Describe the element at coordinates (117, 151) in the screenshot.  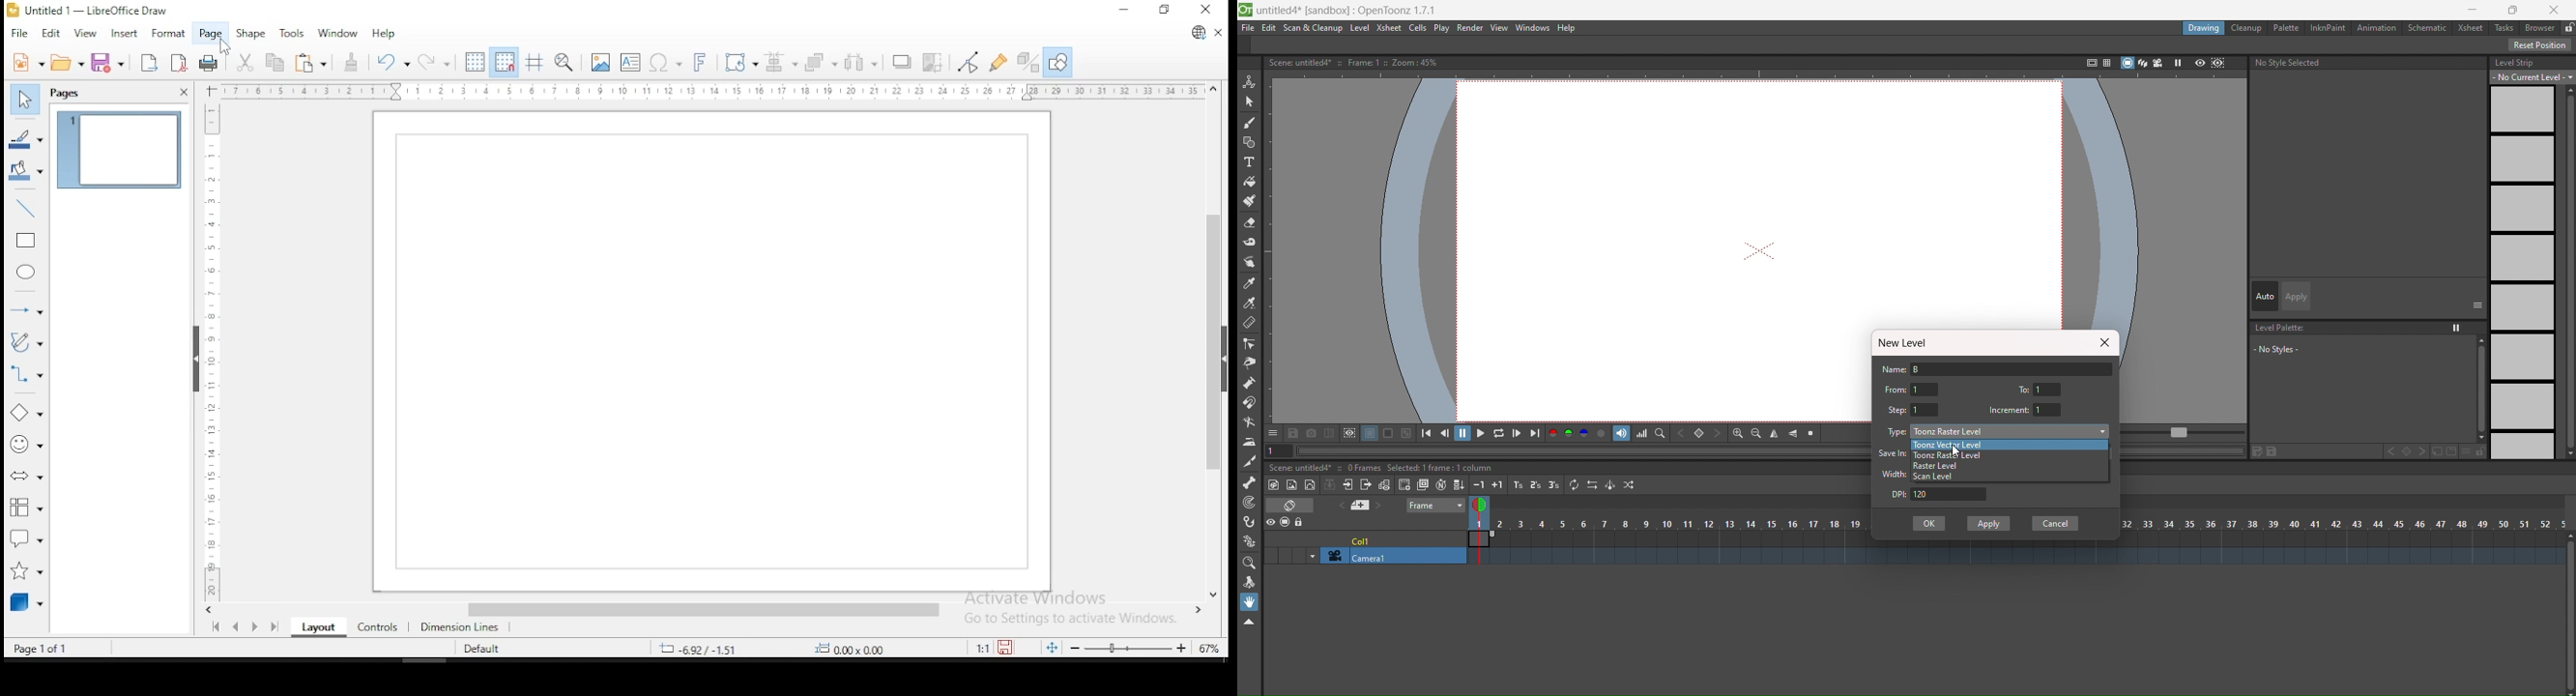
I see `page 1` at that location.